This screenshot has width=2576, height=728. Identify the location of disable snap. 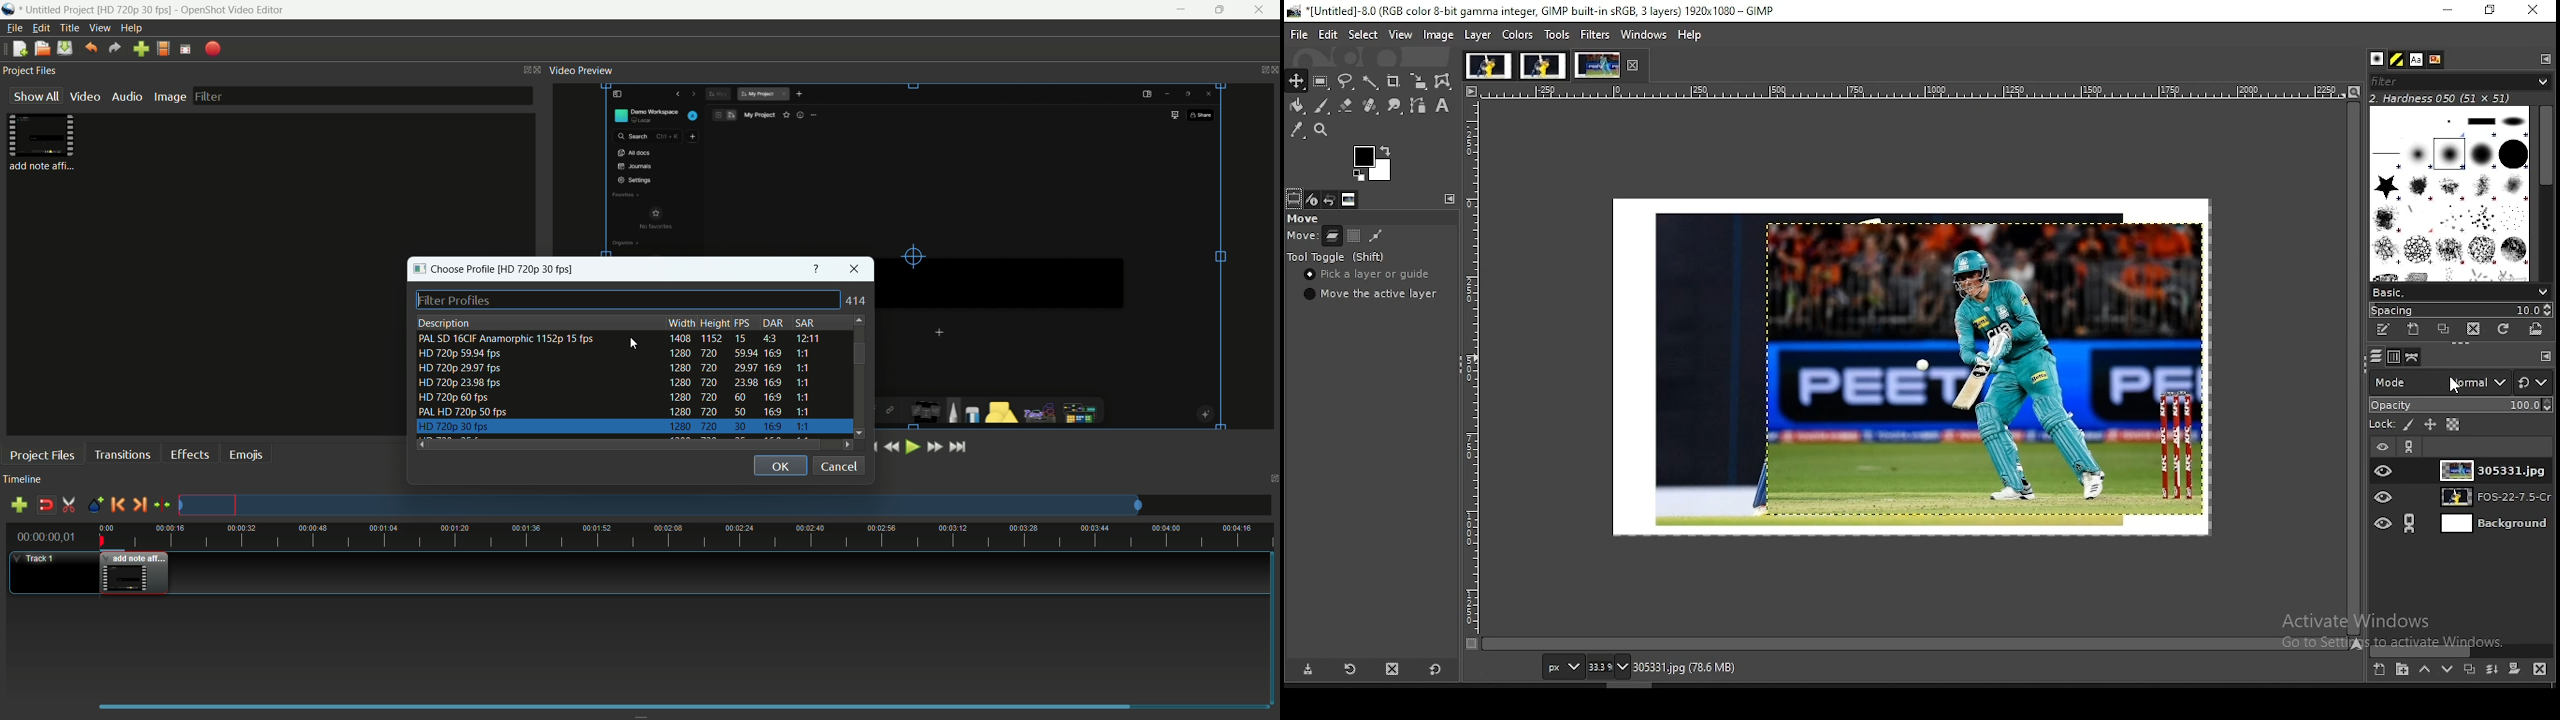
(46, 505).